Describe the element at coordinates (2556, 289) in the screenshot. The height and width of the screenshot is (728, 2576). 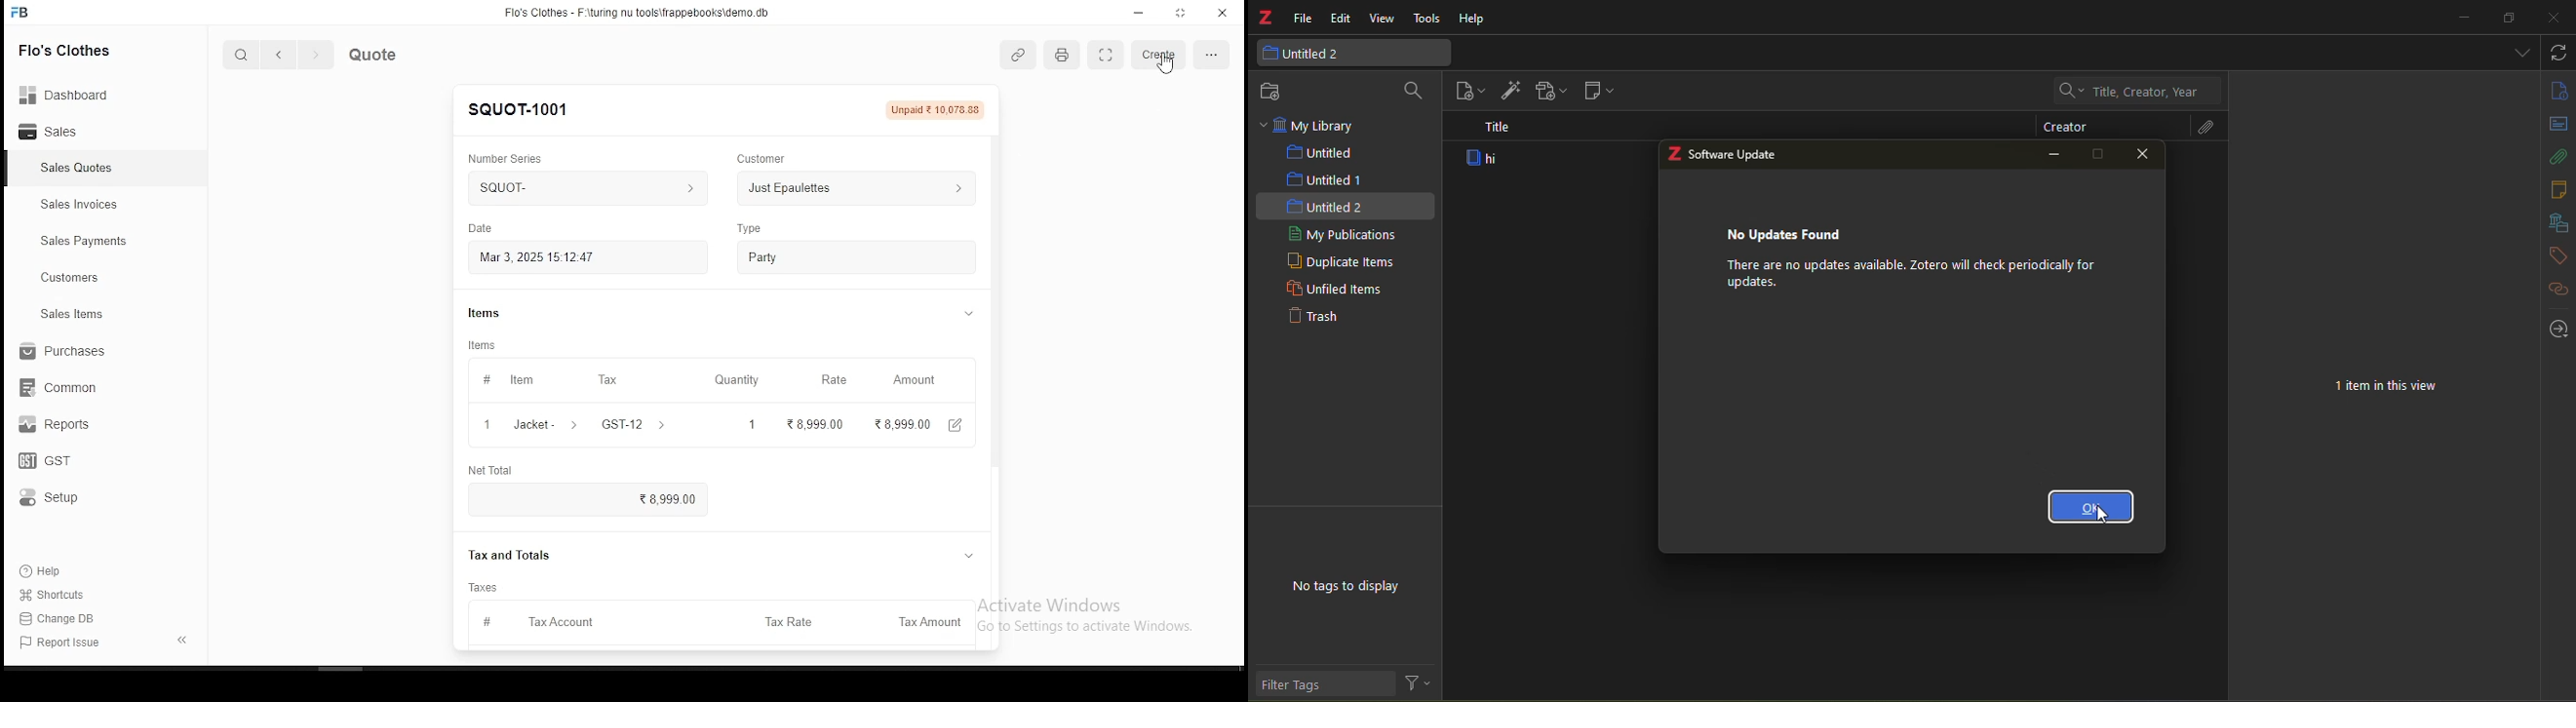
I see `related` at that location.